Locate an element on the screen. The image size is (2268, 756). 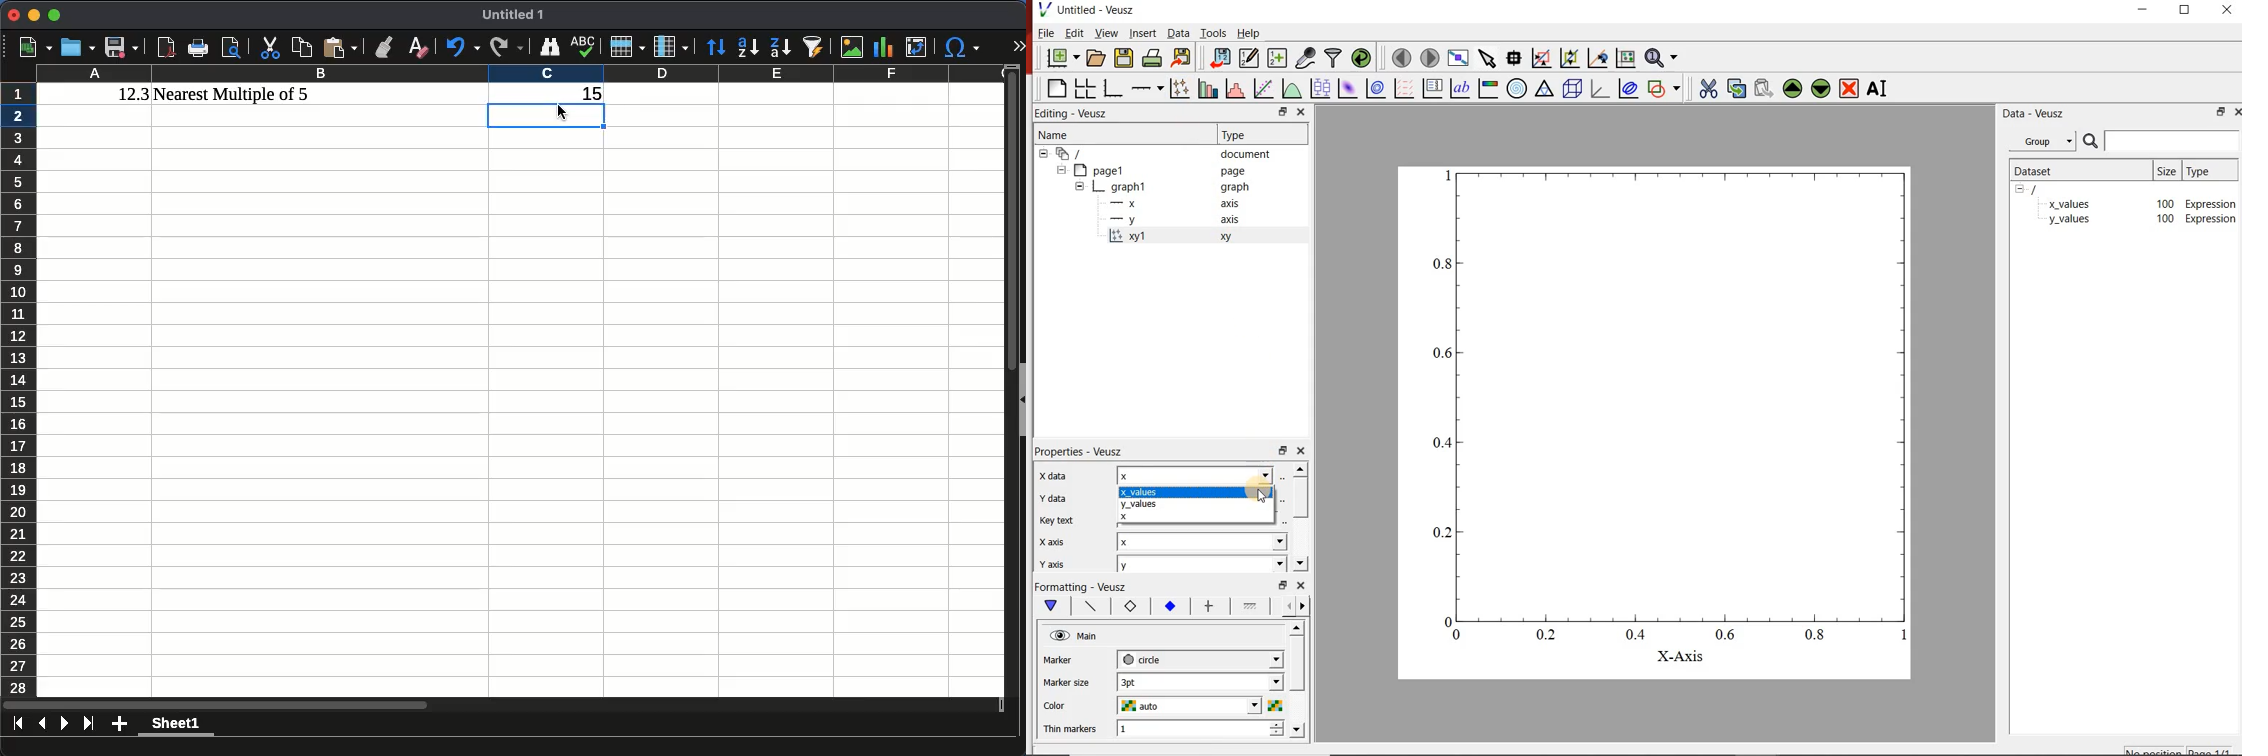
cut is located at coordinates (270, 47).